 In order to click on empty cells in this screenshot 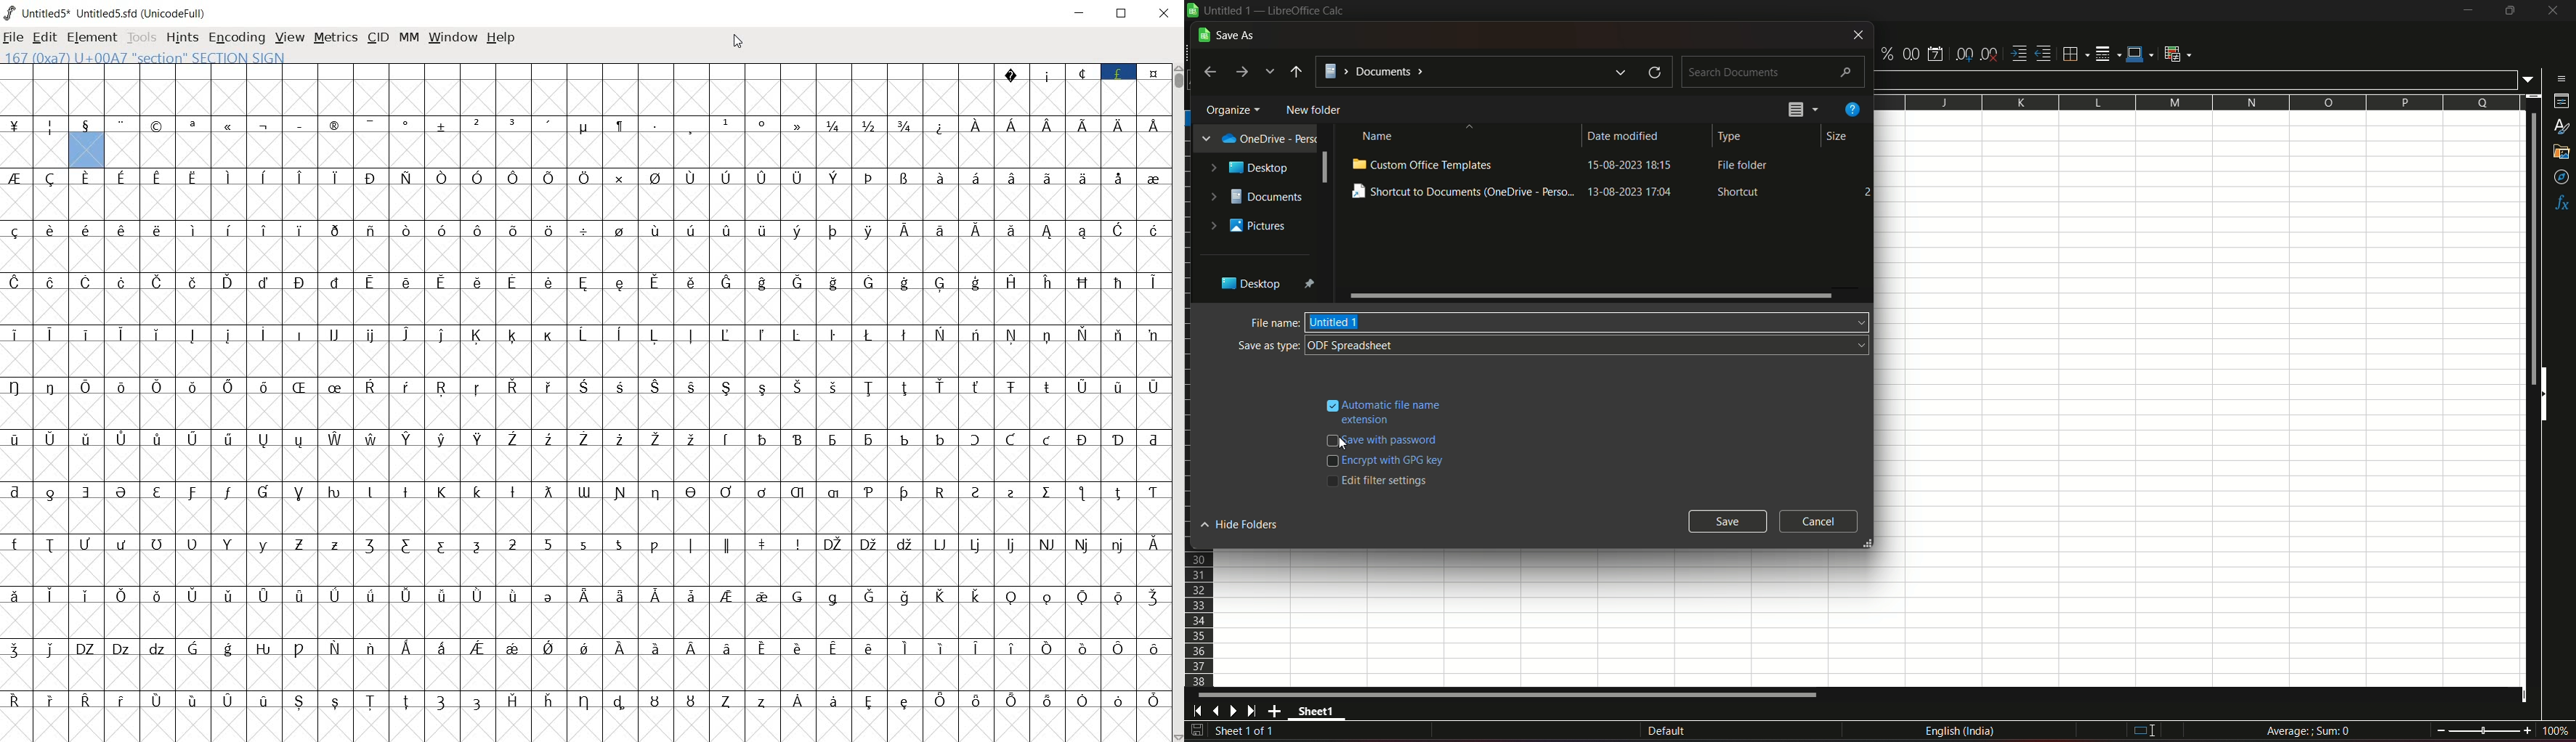, I will do `click(586, 672)`.